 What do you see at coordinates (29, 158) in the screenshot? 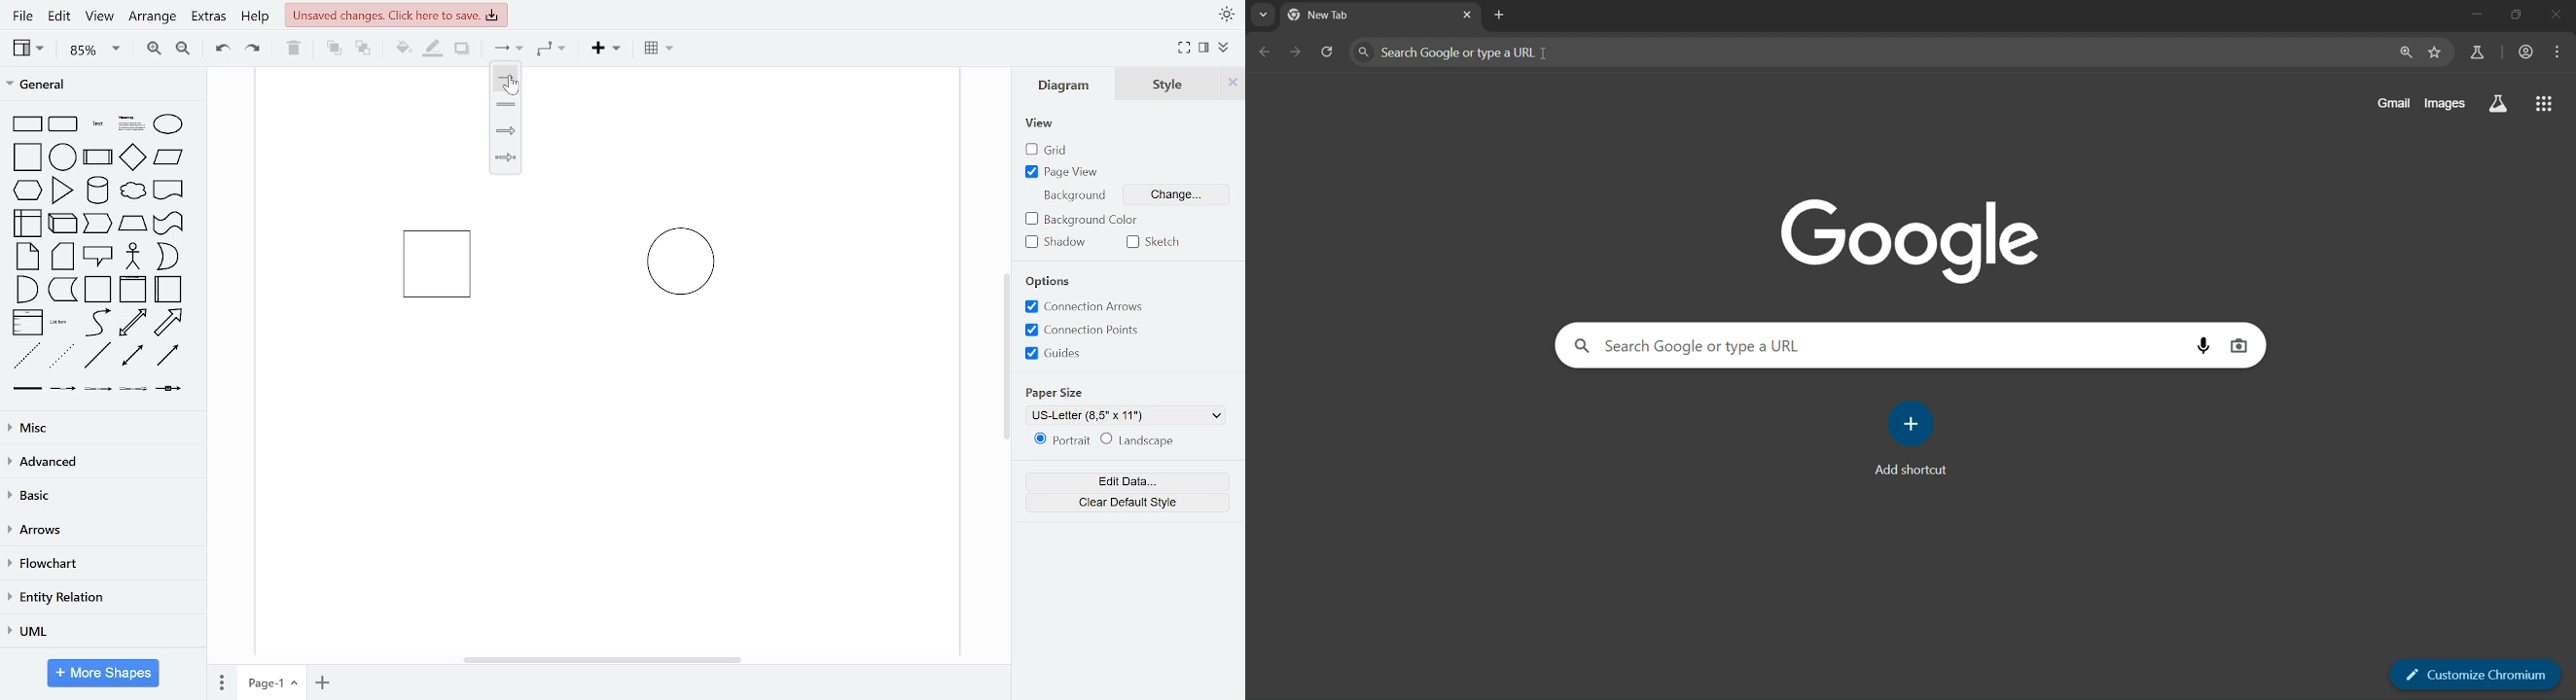
I see `square` at bounding box center [29, 158].